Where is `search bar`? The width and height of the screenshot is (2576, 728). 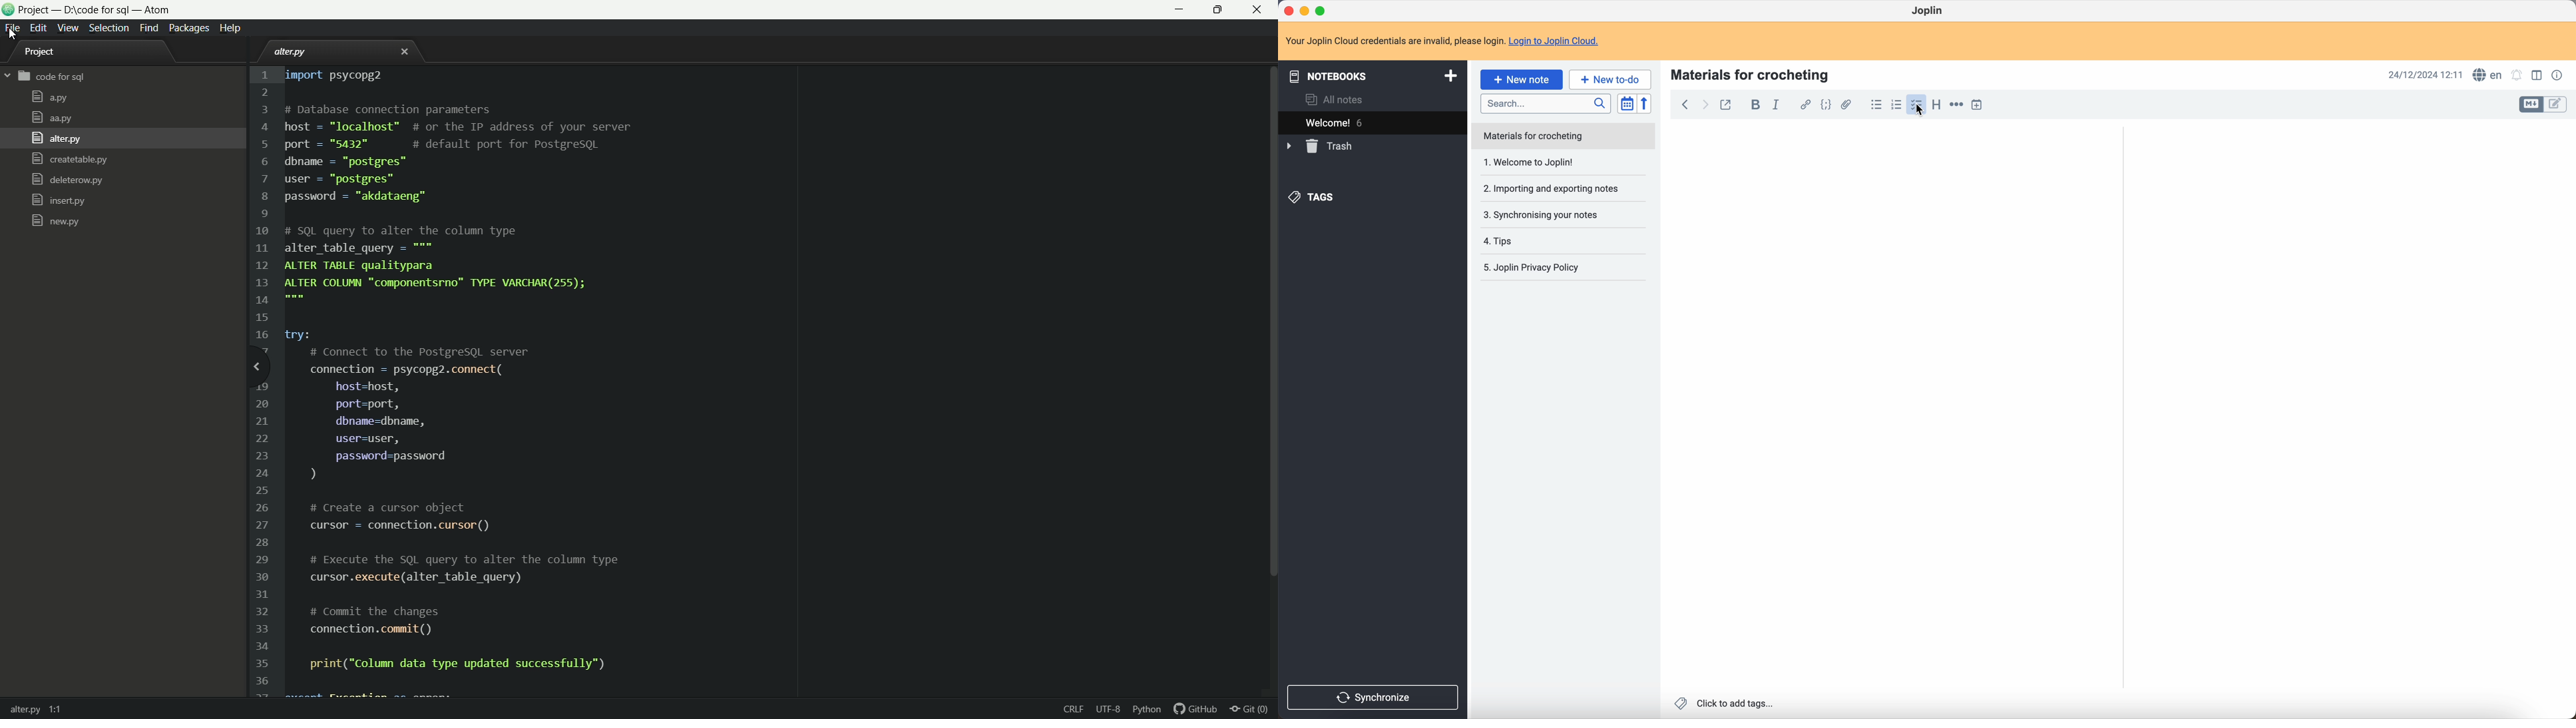 search bar is located at coordinates (1545, 102).